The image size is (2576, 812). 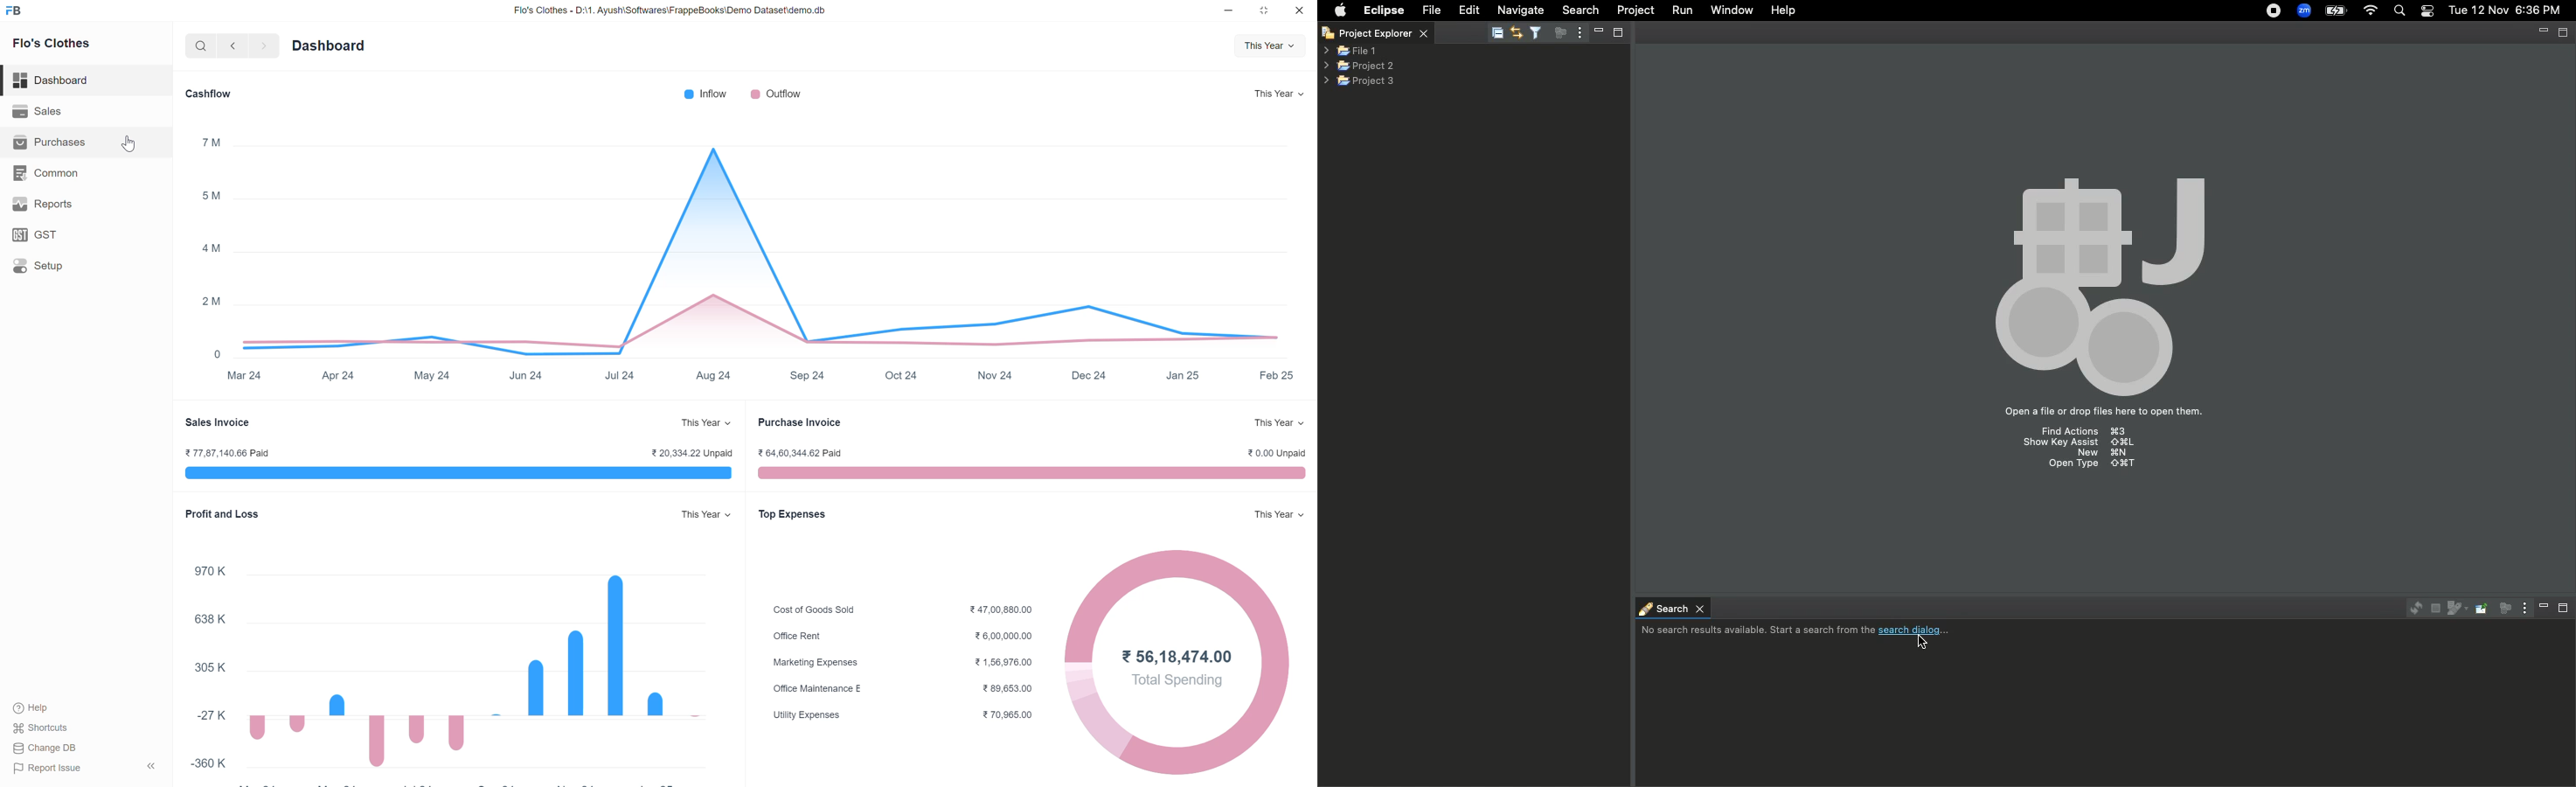 I want to click on GST, so click(x=40, y=235).